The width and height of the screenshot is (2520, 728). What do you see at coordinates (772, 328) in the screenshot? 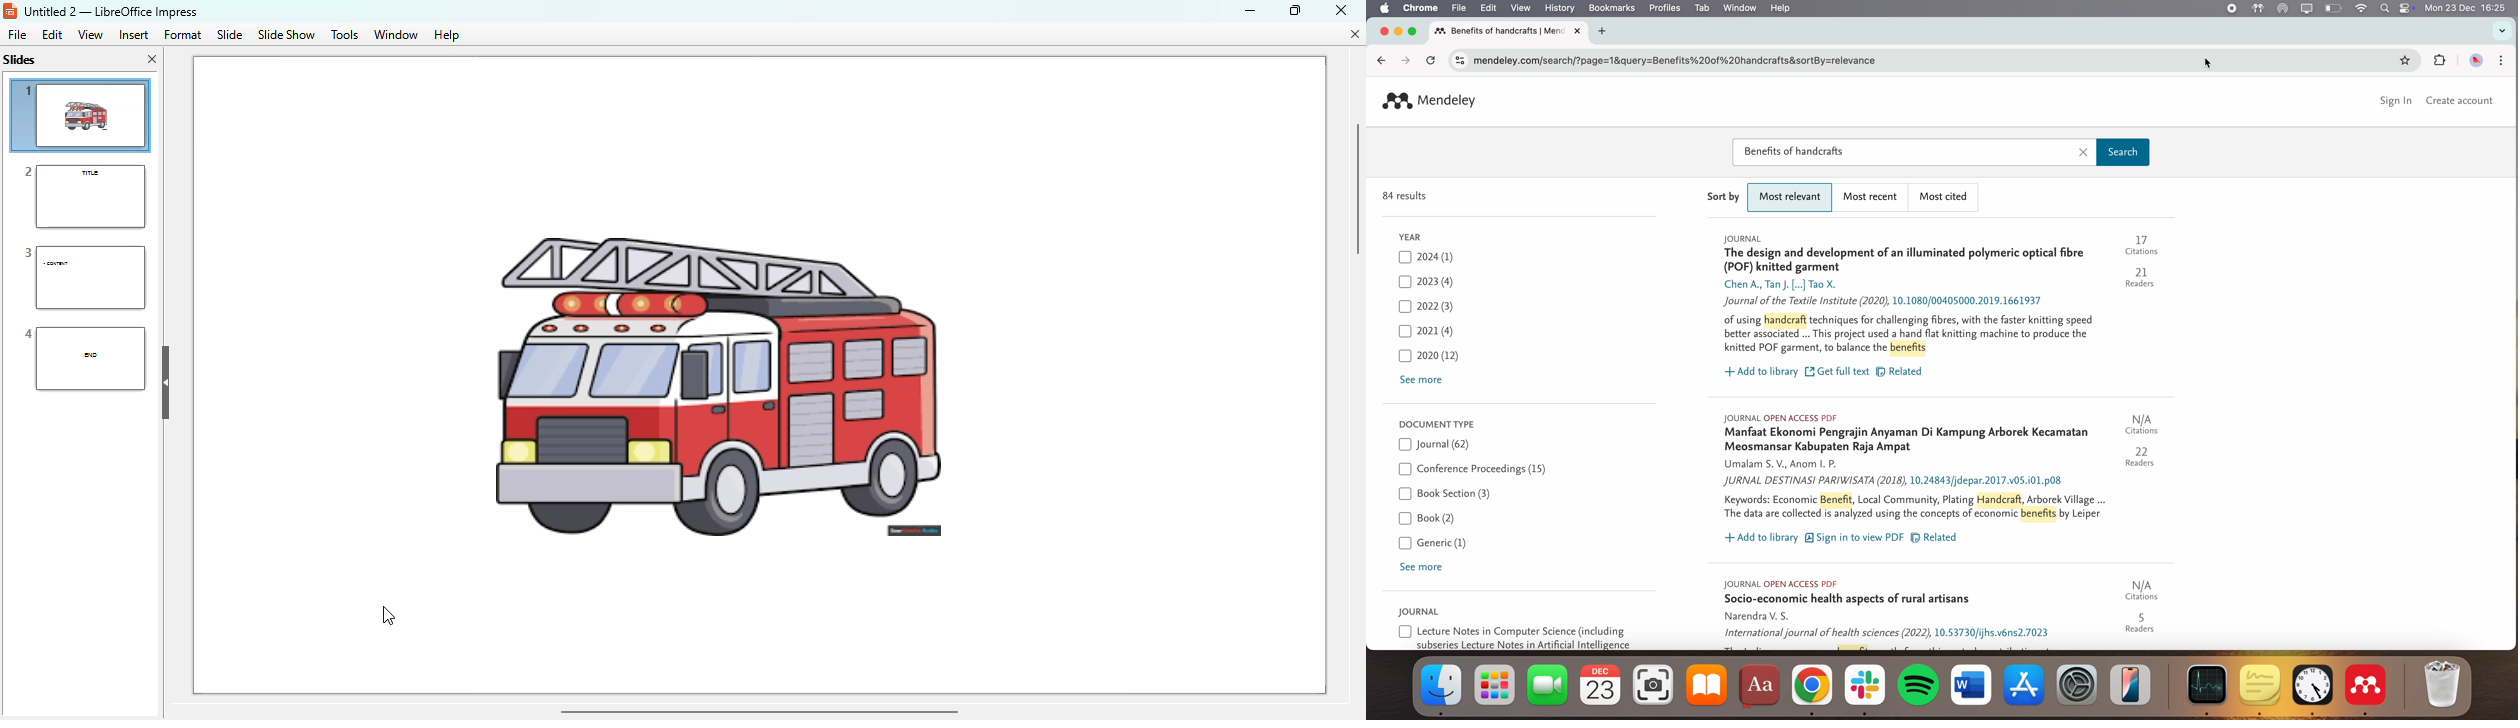
I see `image` at bounding box center [772, 328].